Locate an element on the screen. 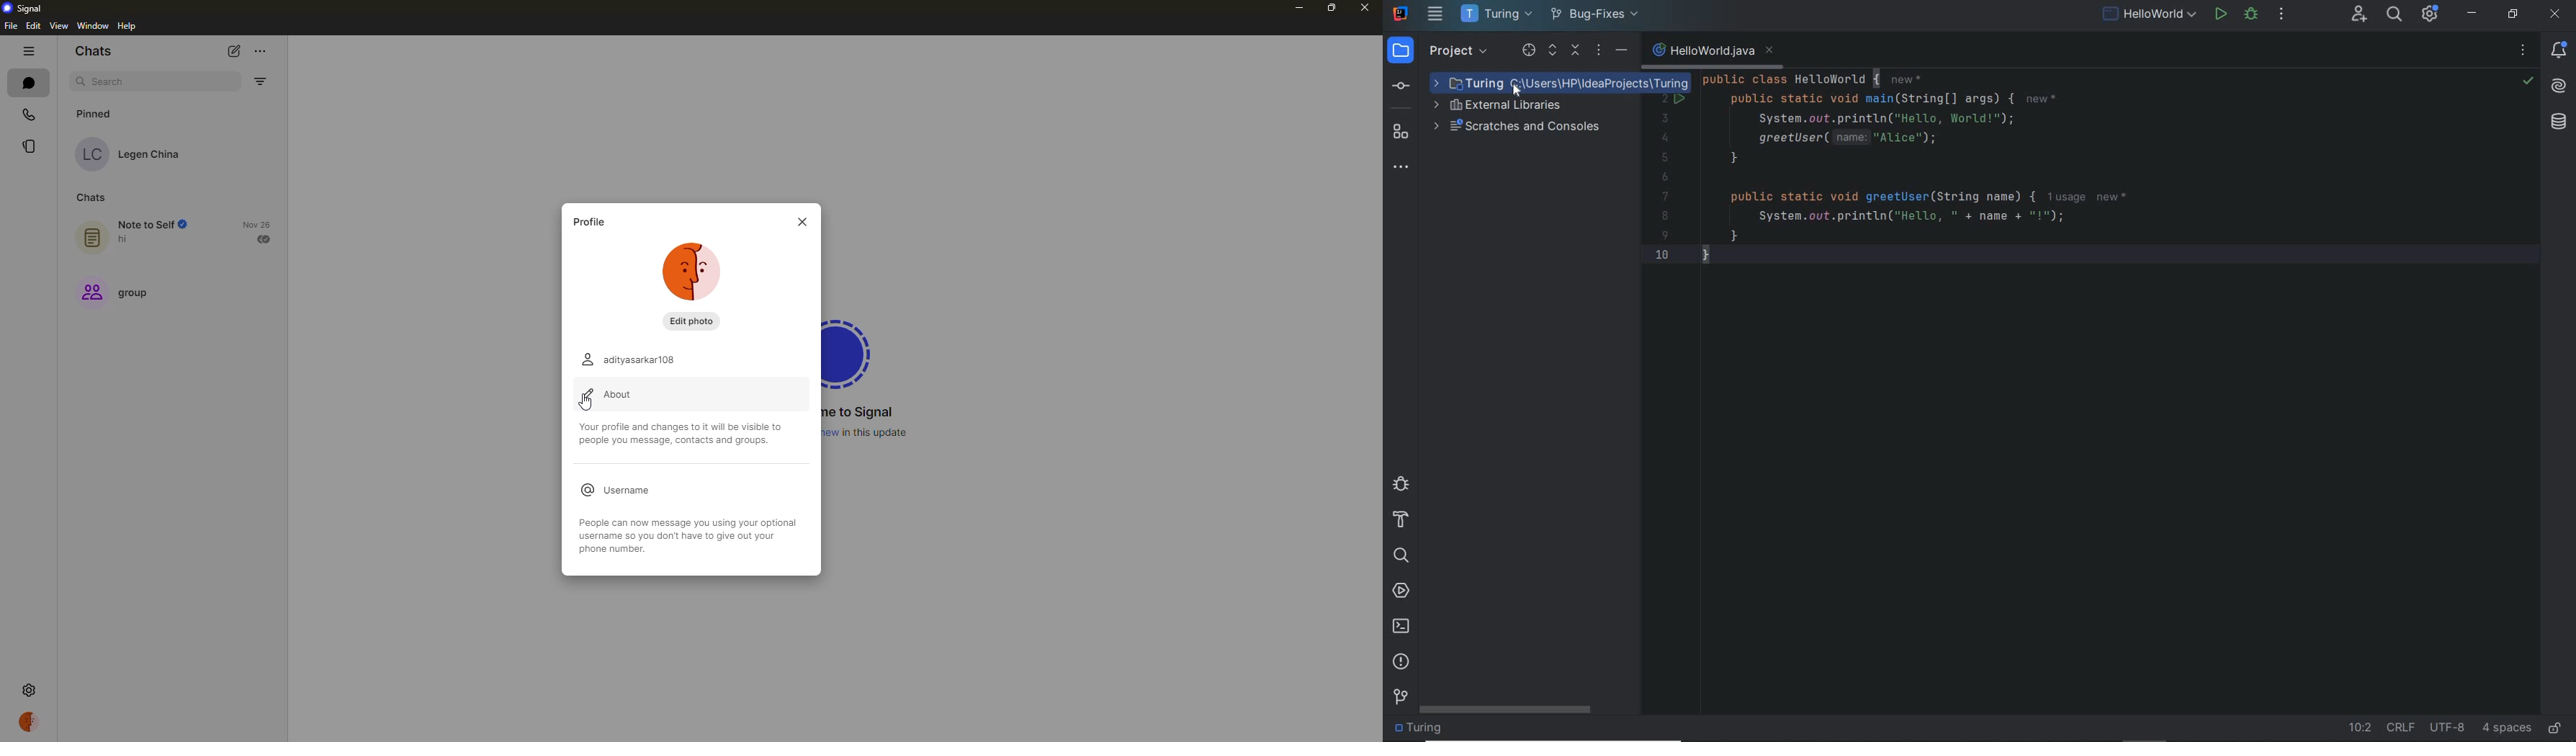  restore down is located at coordinates (2514, 14).